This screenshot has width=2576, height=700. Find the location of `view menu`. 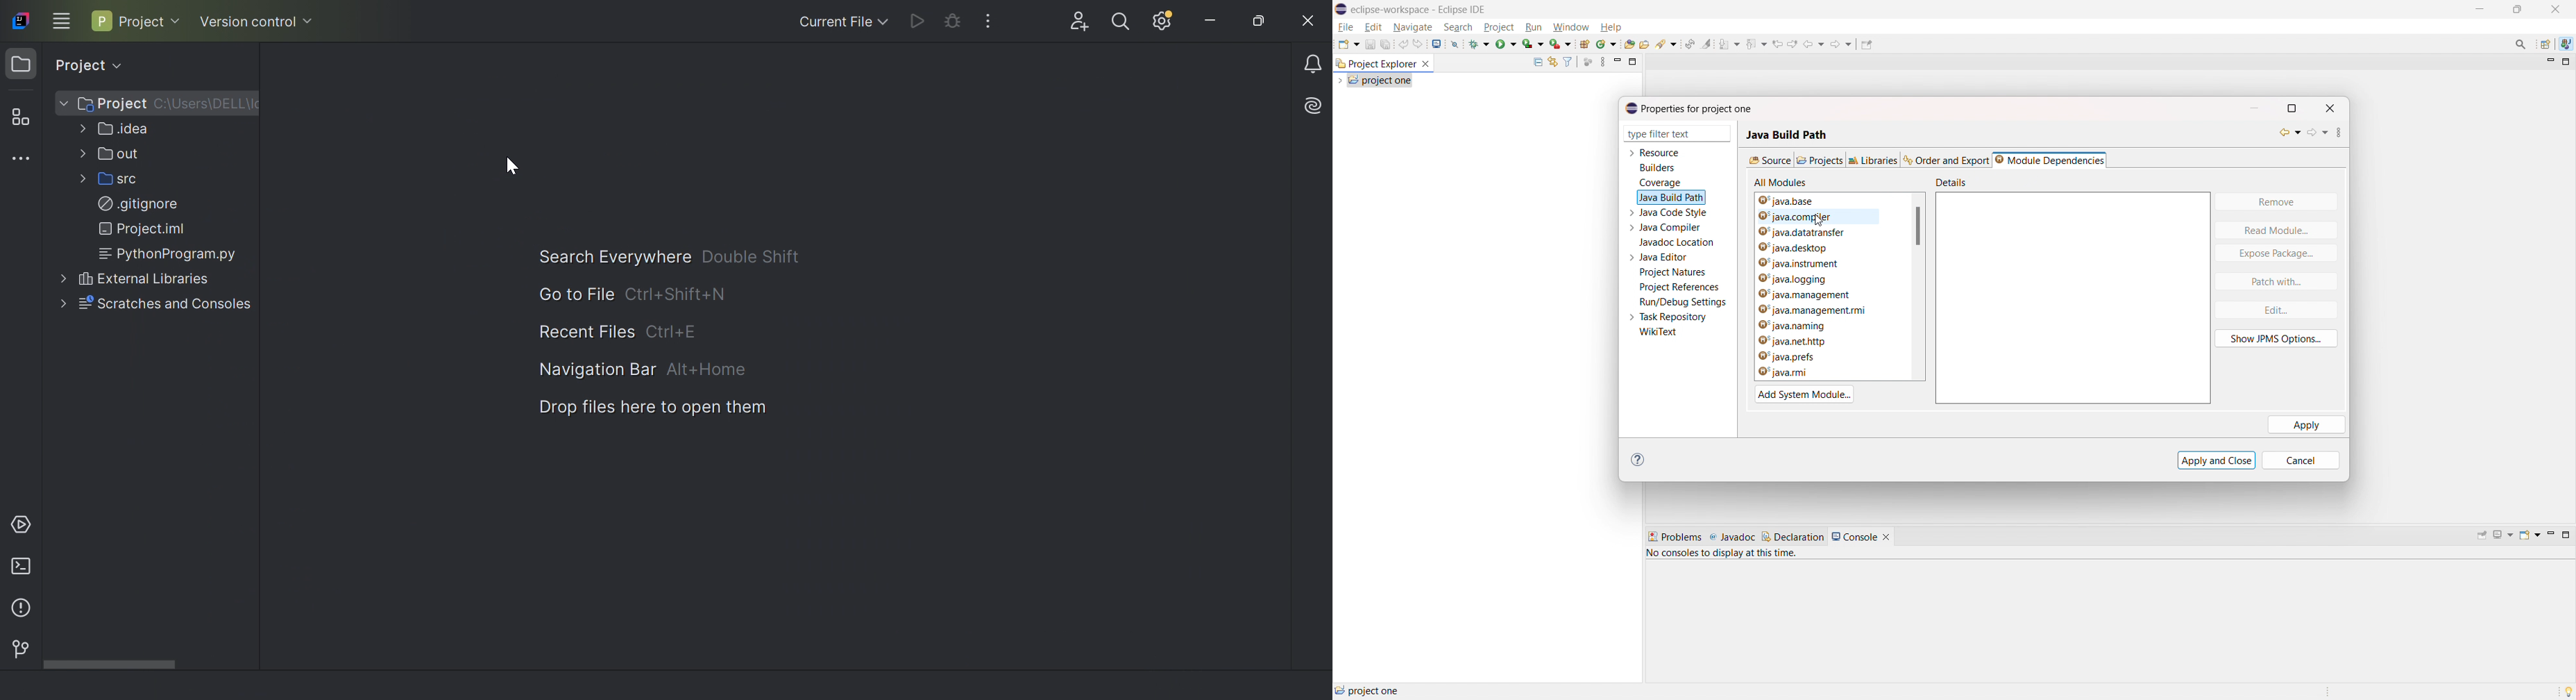

view menu is located at coordinates (2345, 132).